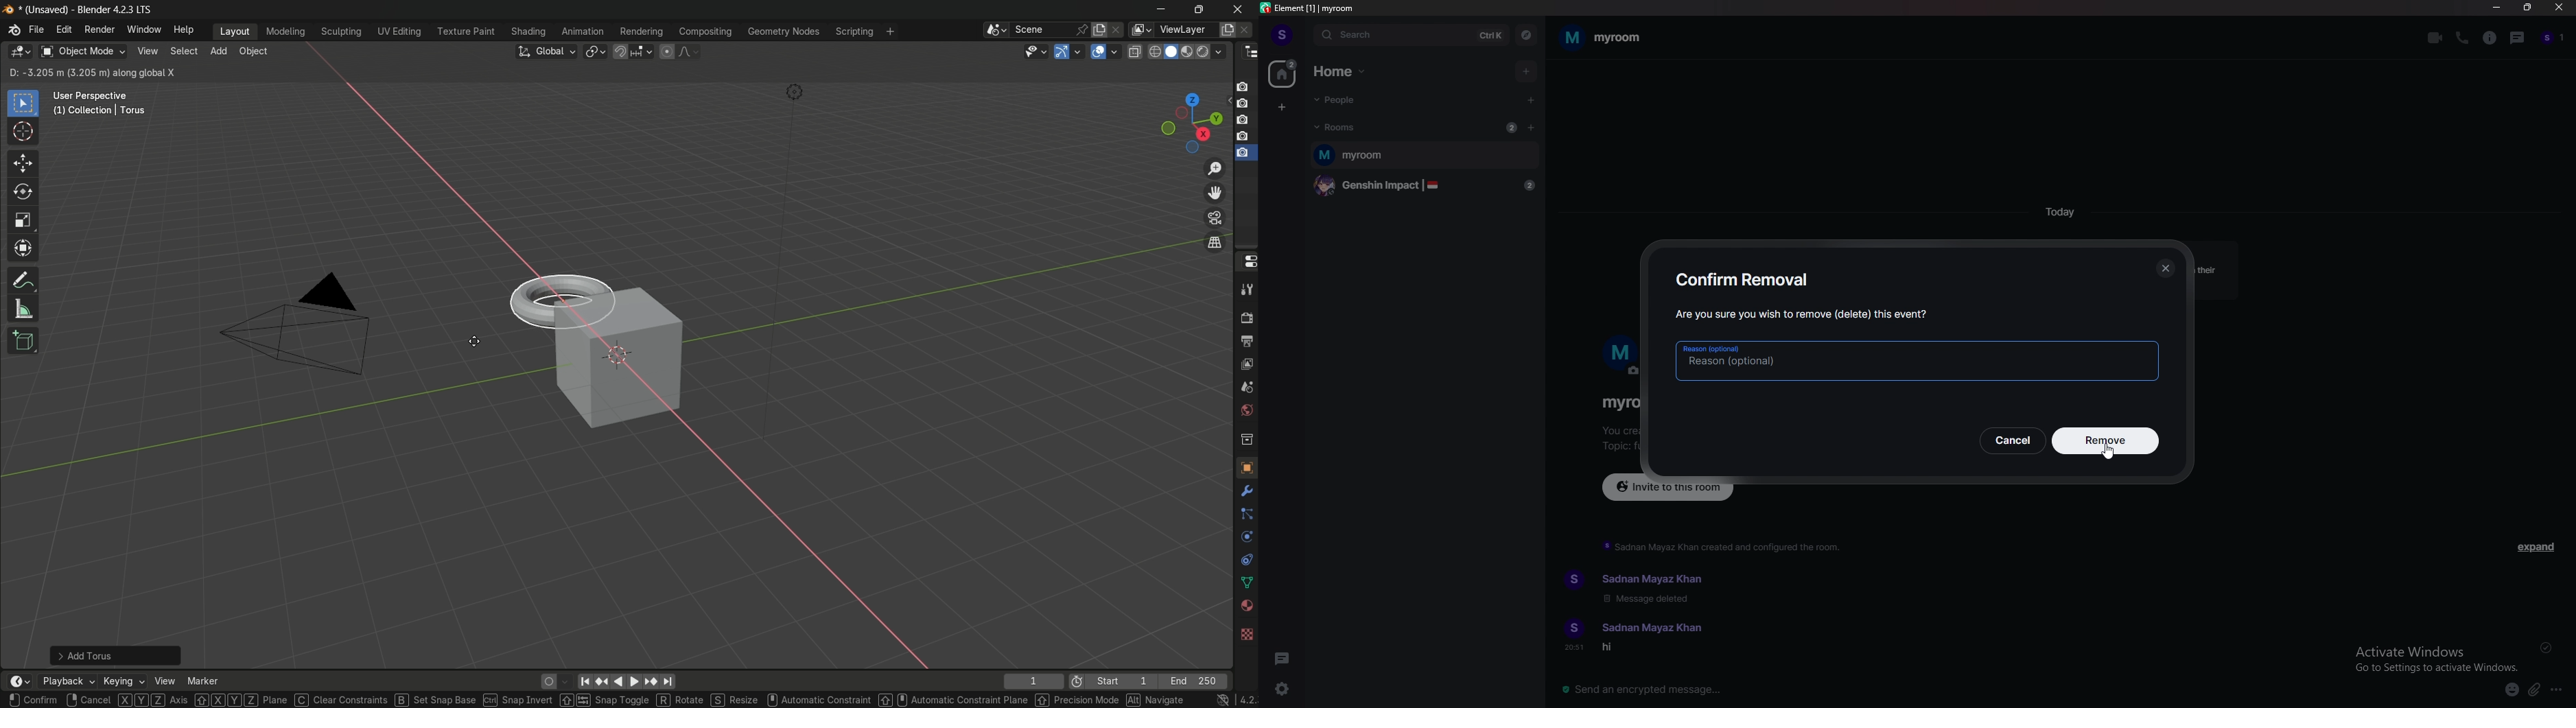 The width and height of the screenshot is (2576, 728). I want to click on reason (optional): reason (optional), so click(1919, 359).